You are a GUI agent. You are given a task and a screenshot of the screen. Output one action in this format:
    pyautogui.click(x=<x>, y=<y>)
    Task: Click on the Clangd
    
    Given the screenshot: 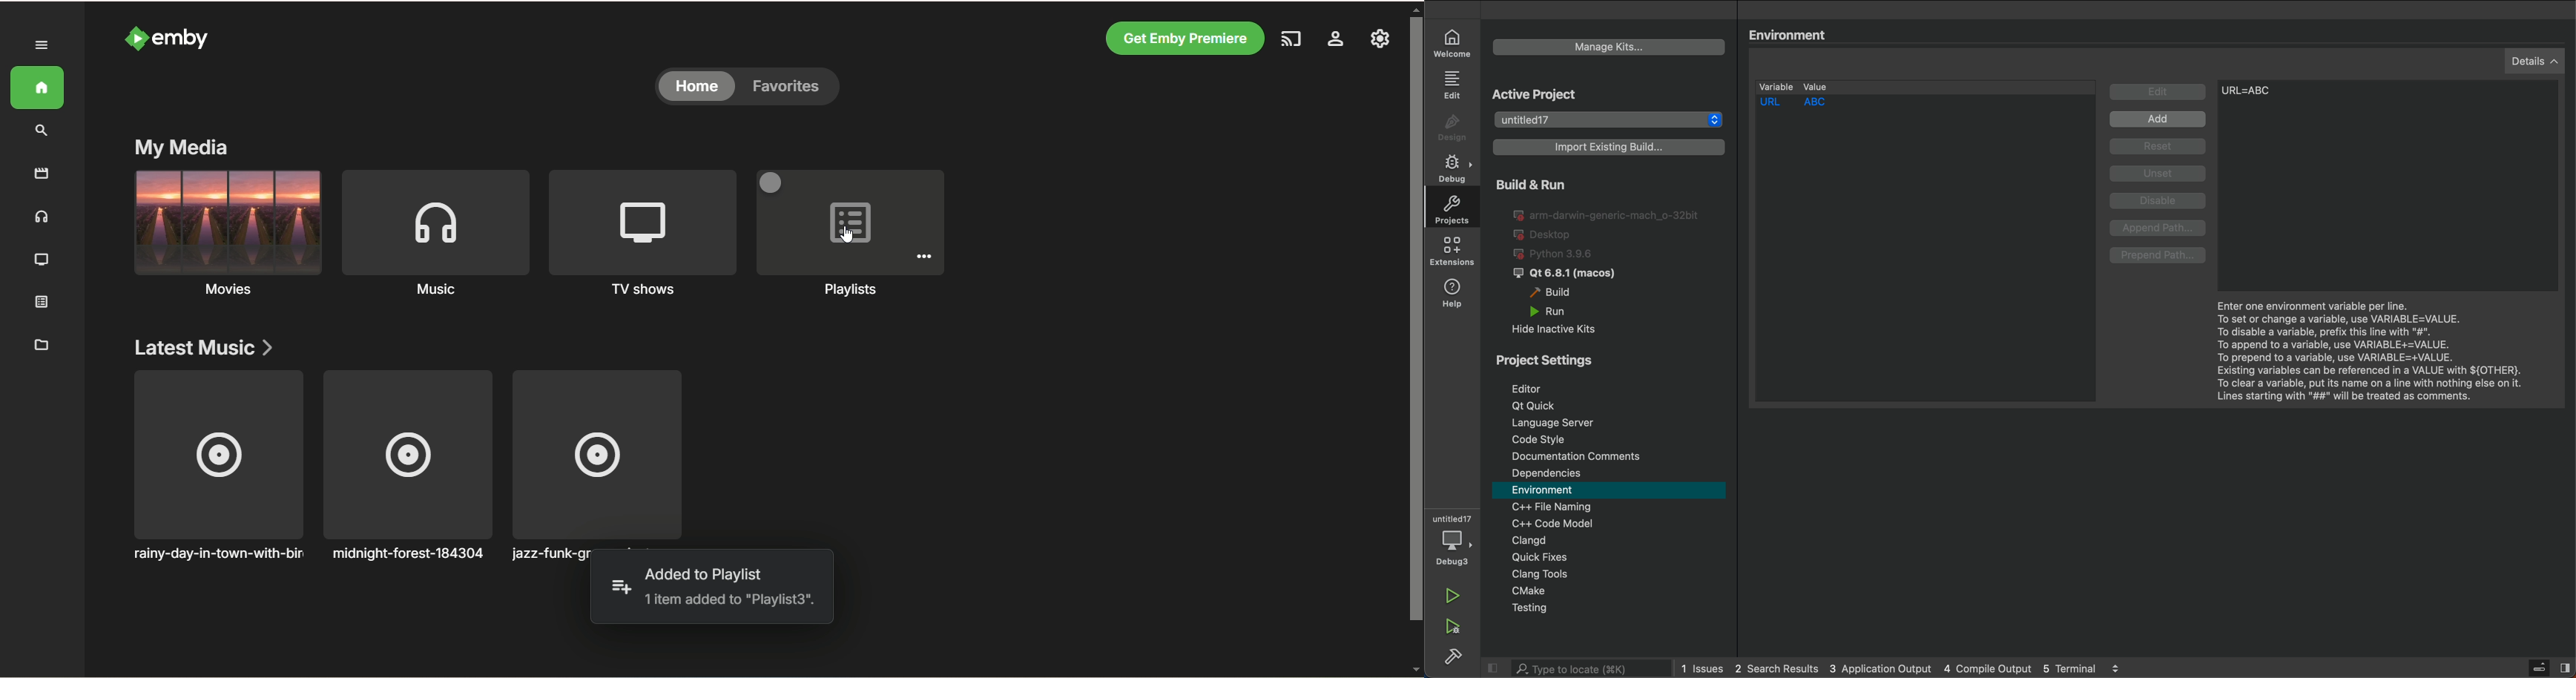 What is the action you would take?
    pyautogui.click(x=1607, y=540)
    